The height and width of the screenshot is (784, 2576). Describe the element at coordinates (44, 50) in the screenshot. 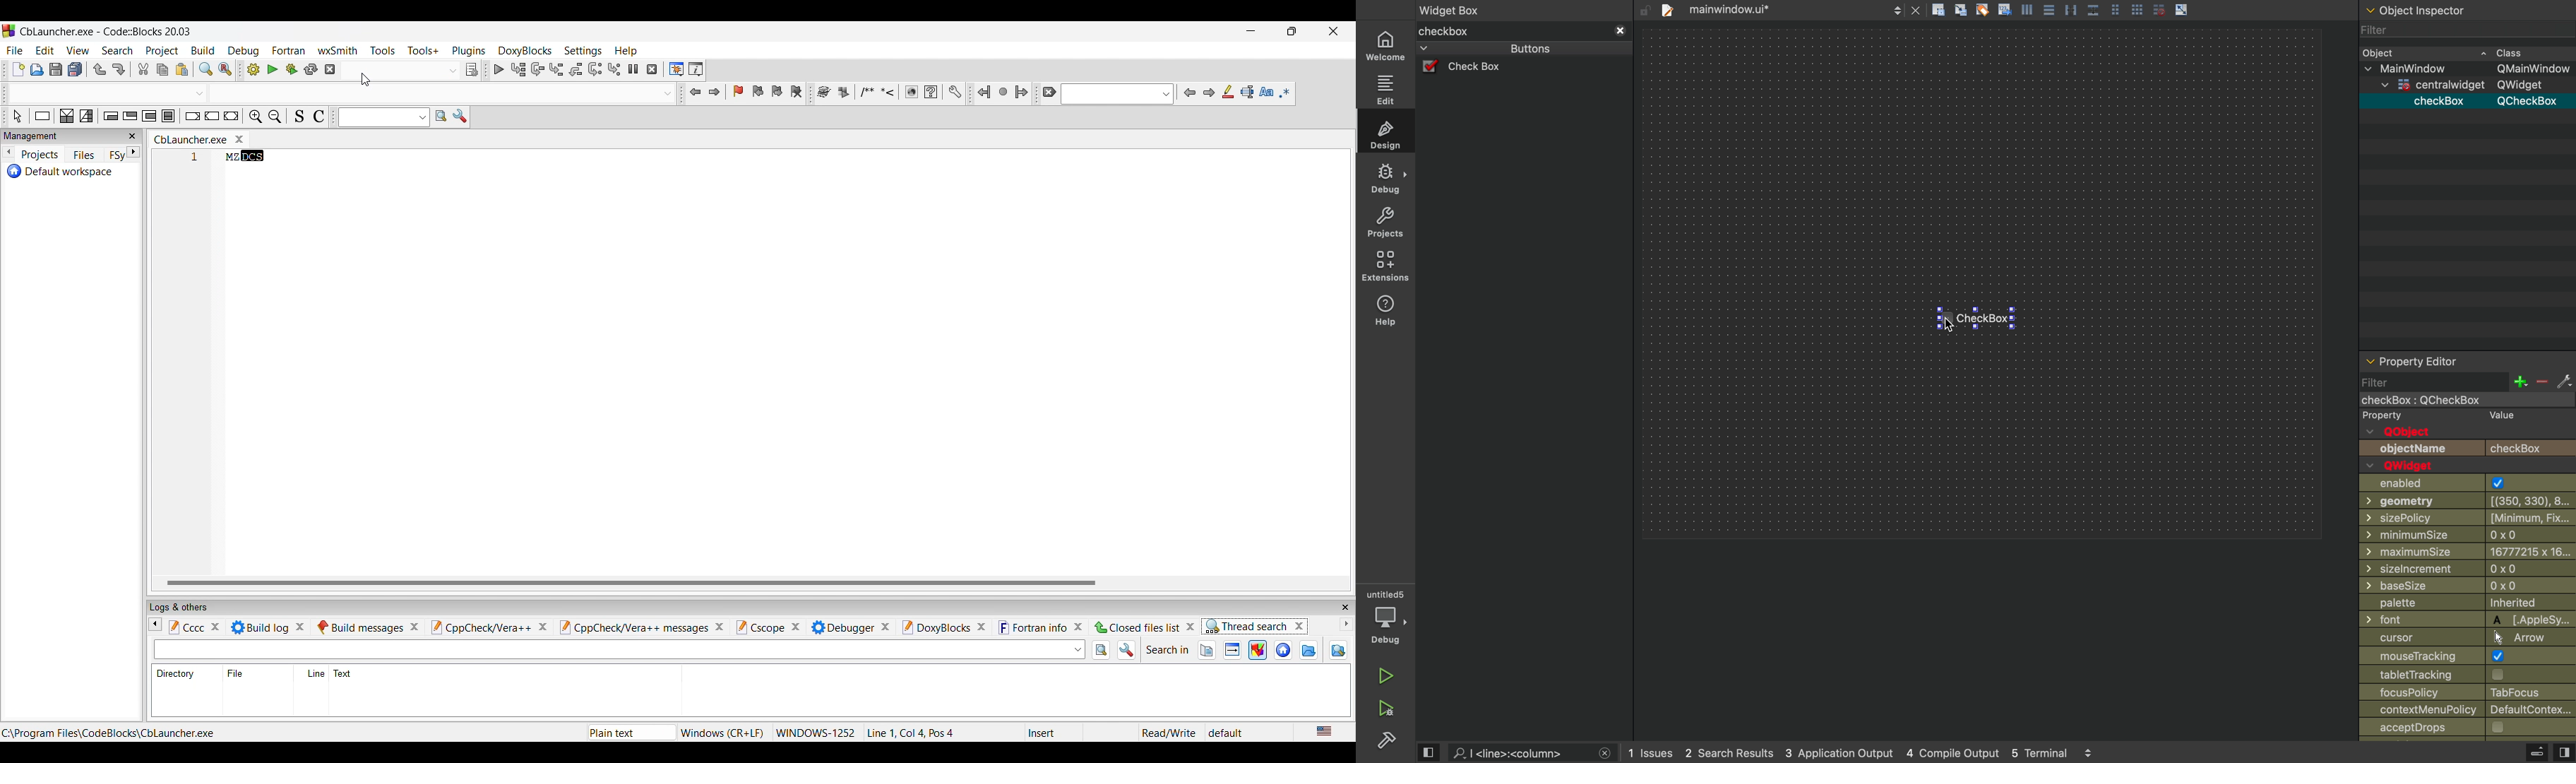

I see `Edit menu` at that location.